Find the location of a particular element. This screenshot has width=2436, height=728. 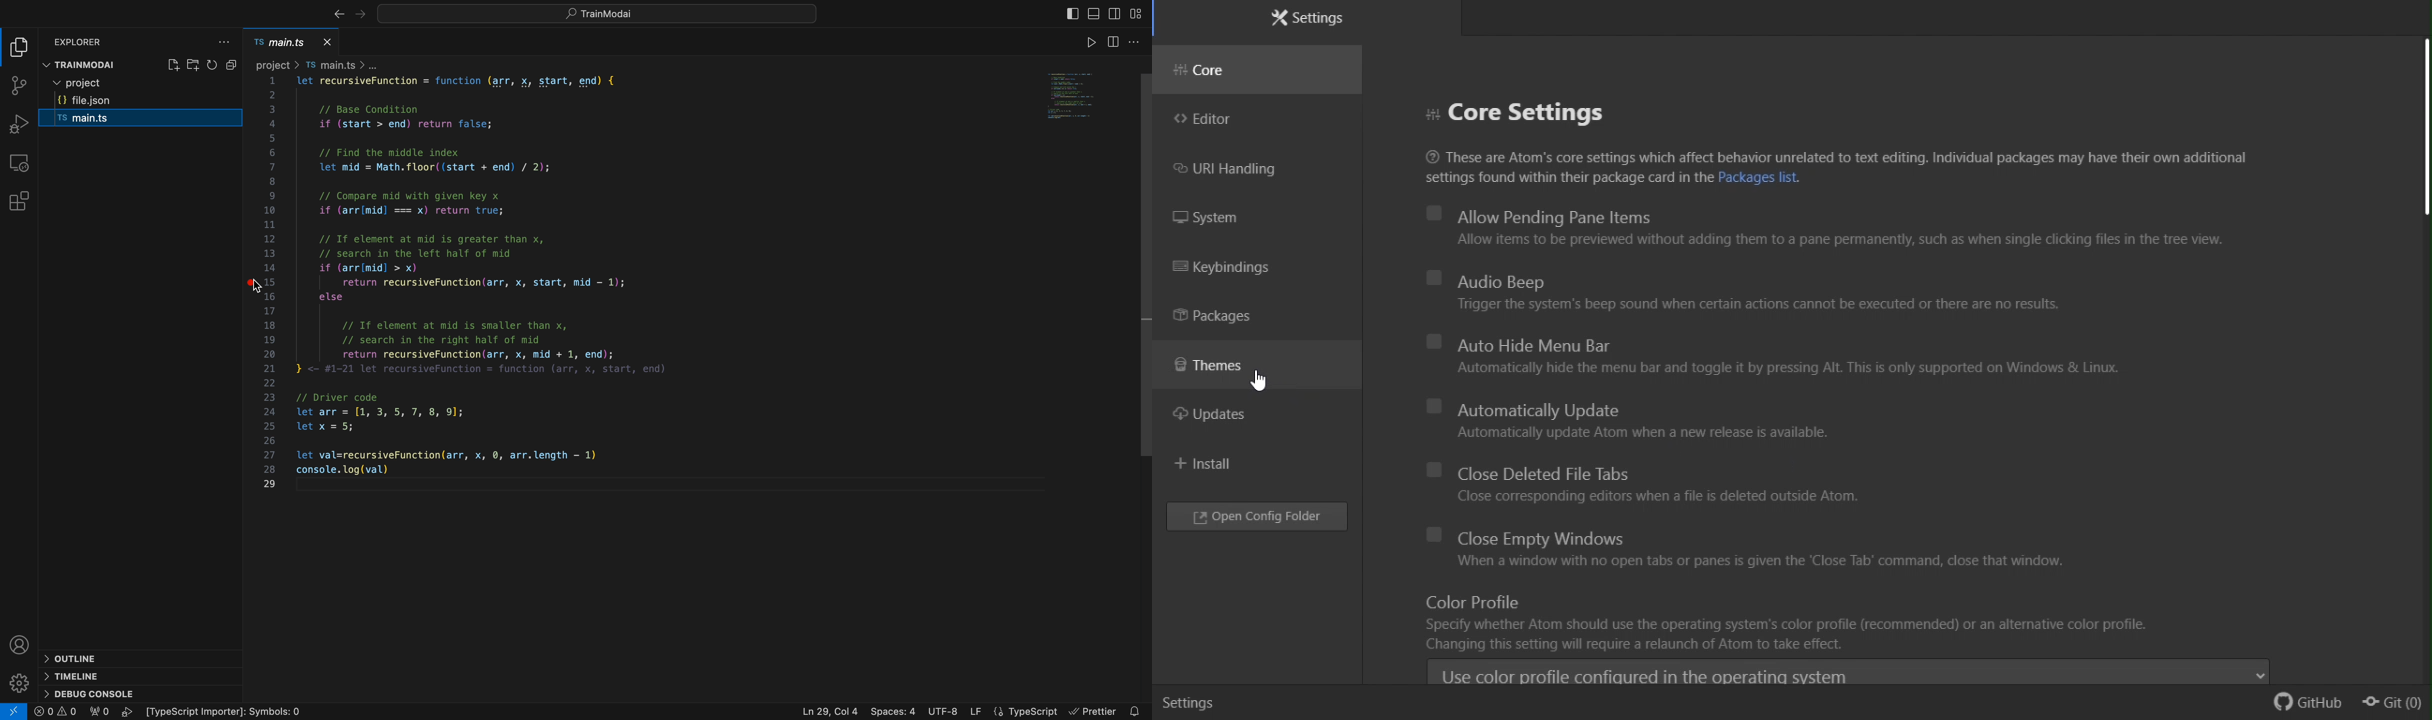

Ln-29, Col4 is located at coordinates (822, 710).